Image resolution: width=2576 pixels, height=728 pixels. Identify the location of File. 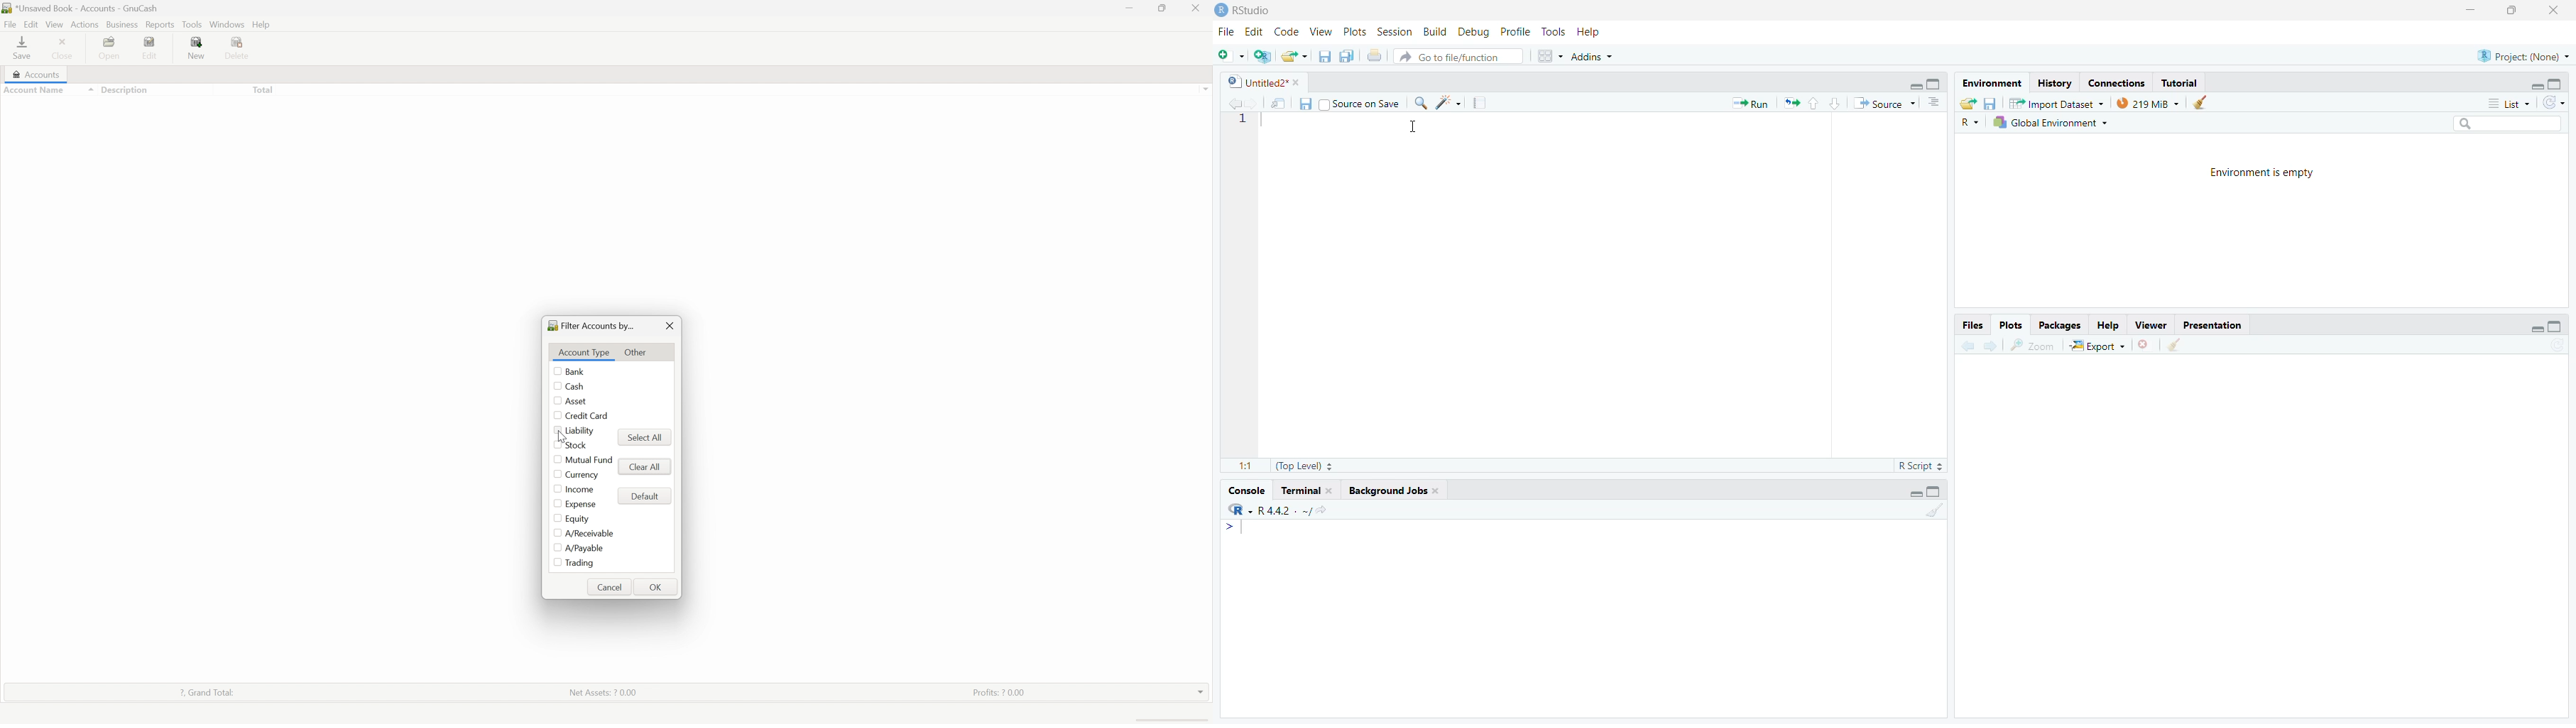
(1228, 31).